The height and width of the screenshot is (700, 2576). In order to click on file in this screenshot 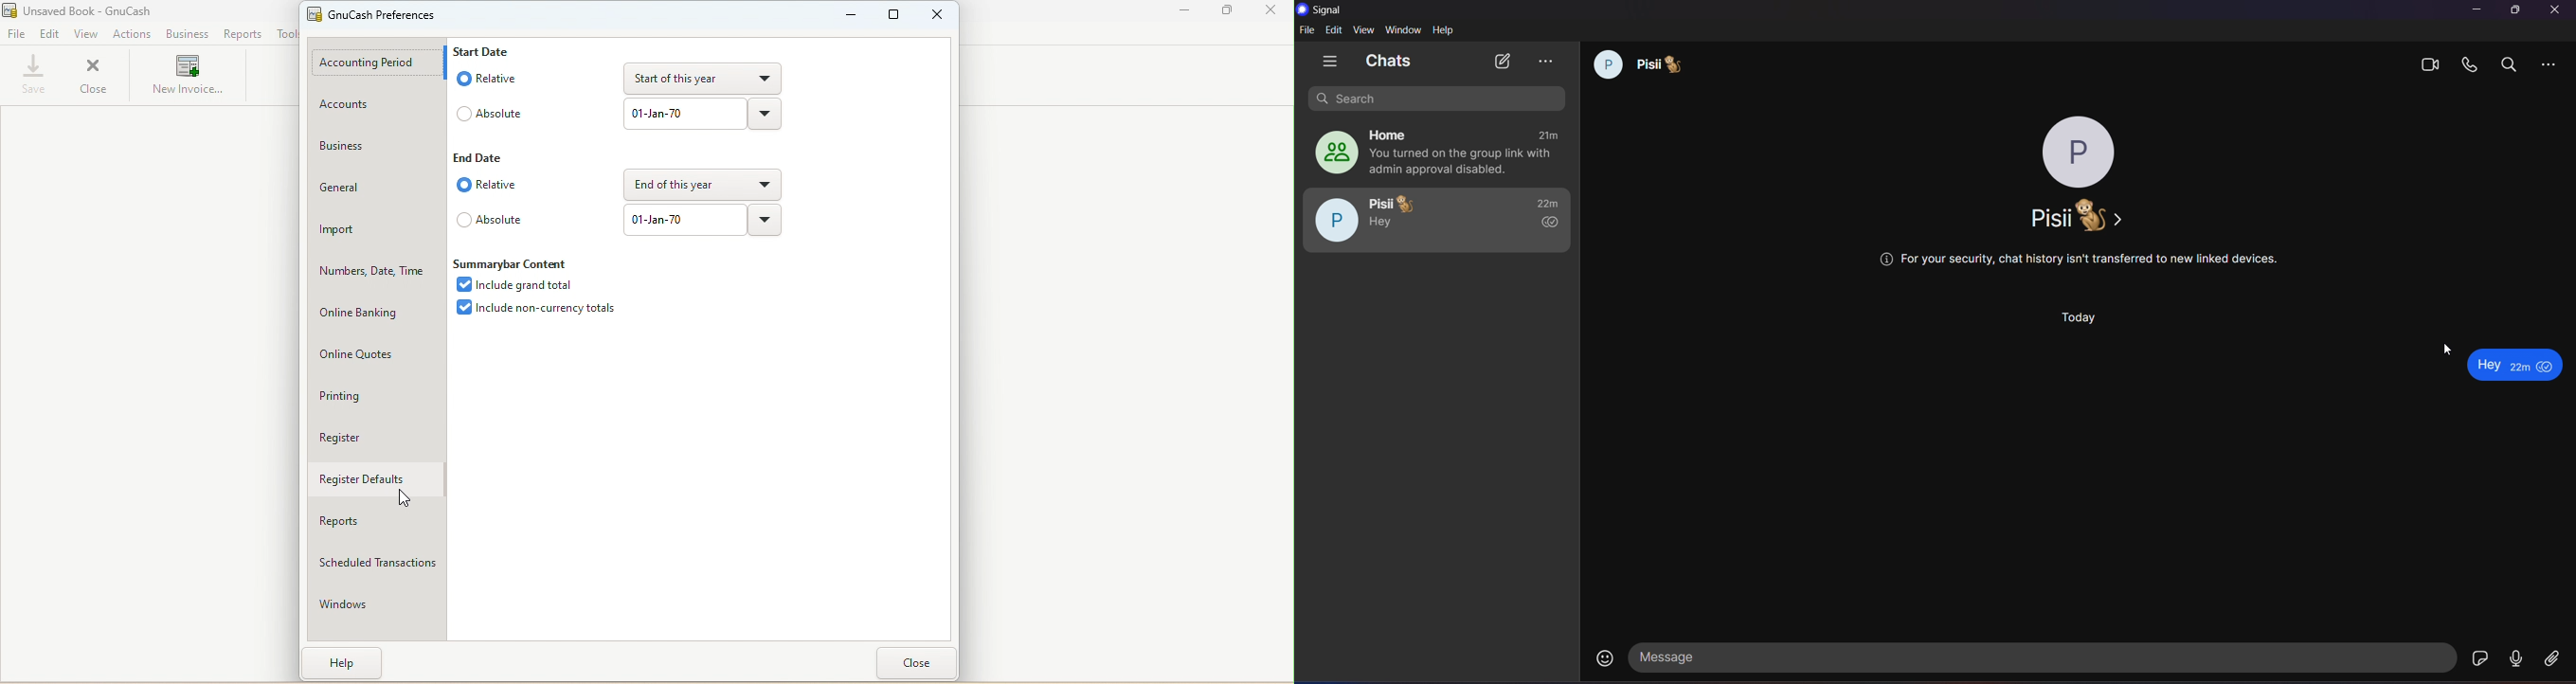, I will do `click(1308, 31)`.